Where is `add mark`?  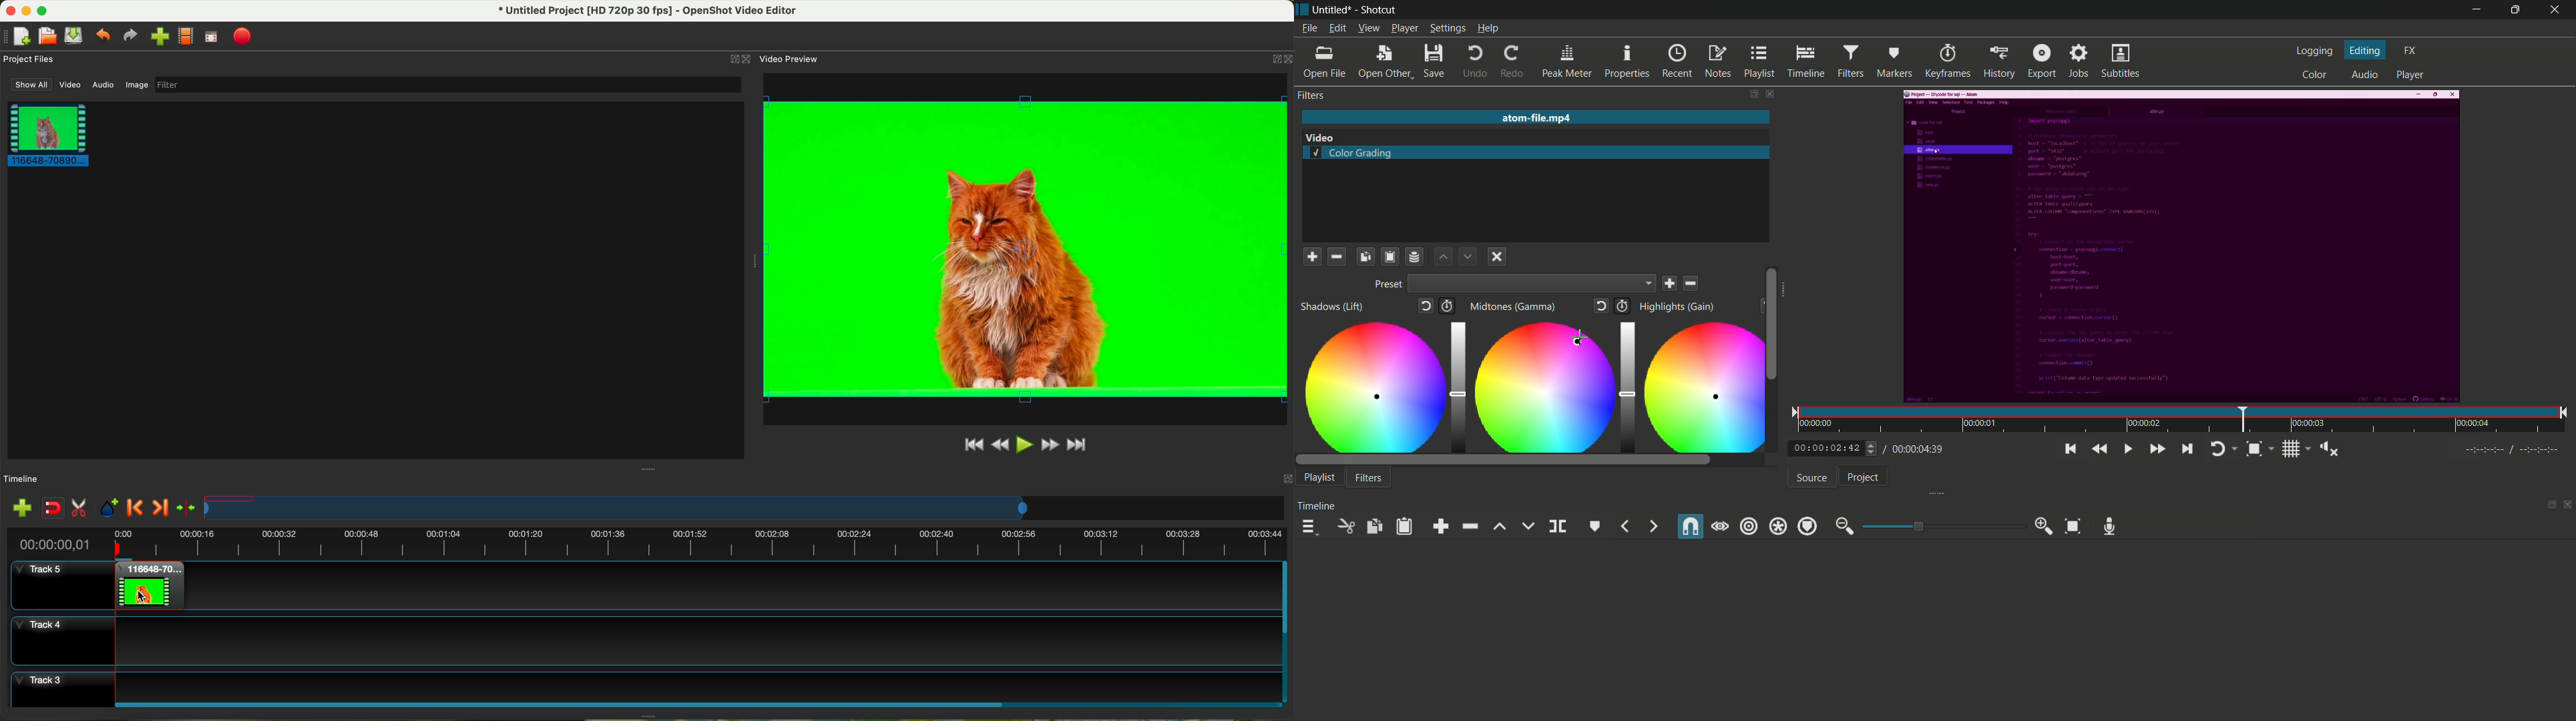 add mark is located at coordinates (109, 508).